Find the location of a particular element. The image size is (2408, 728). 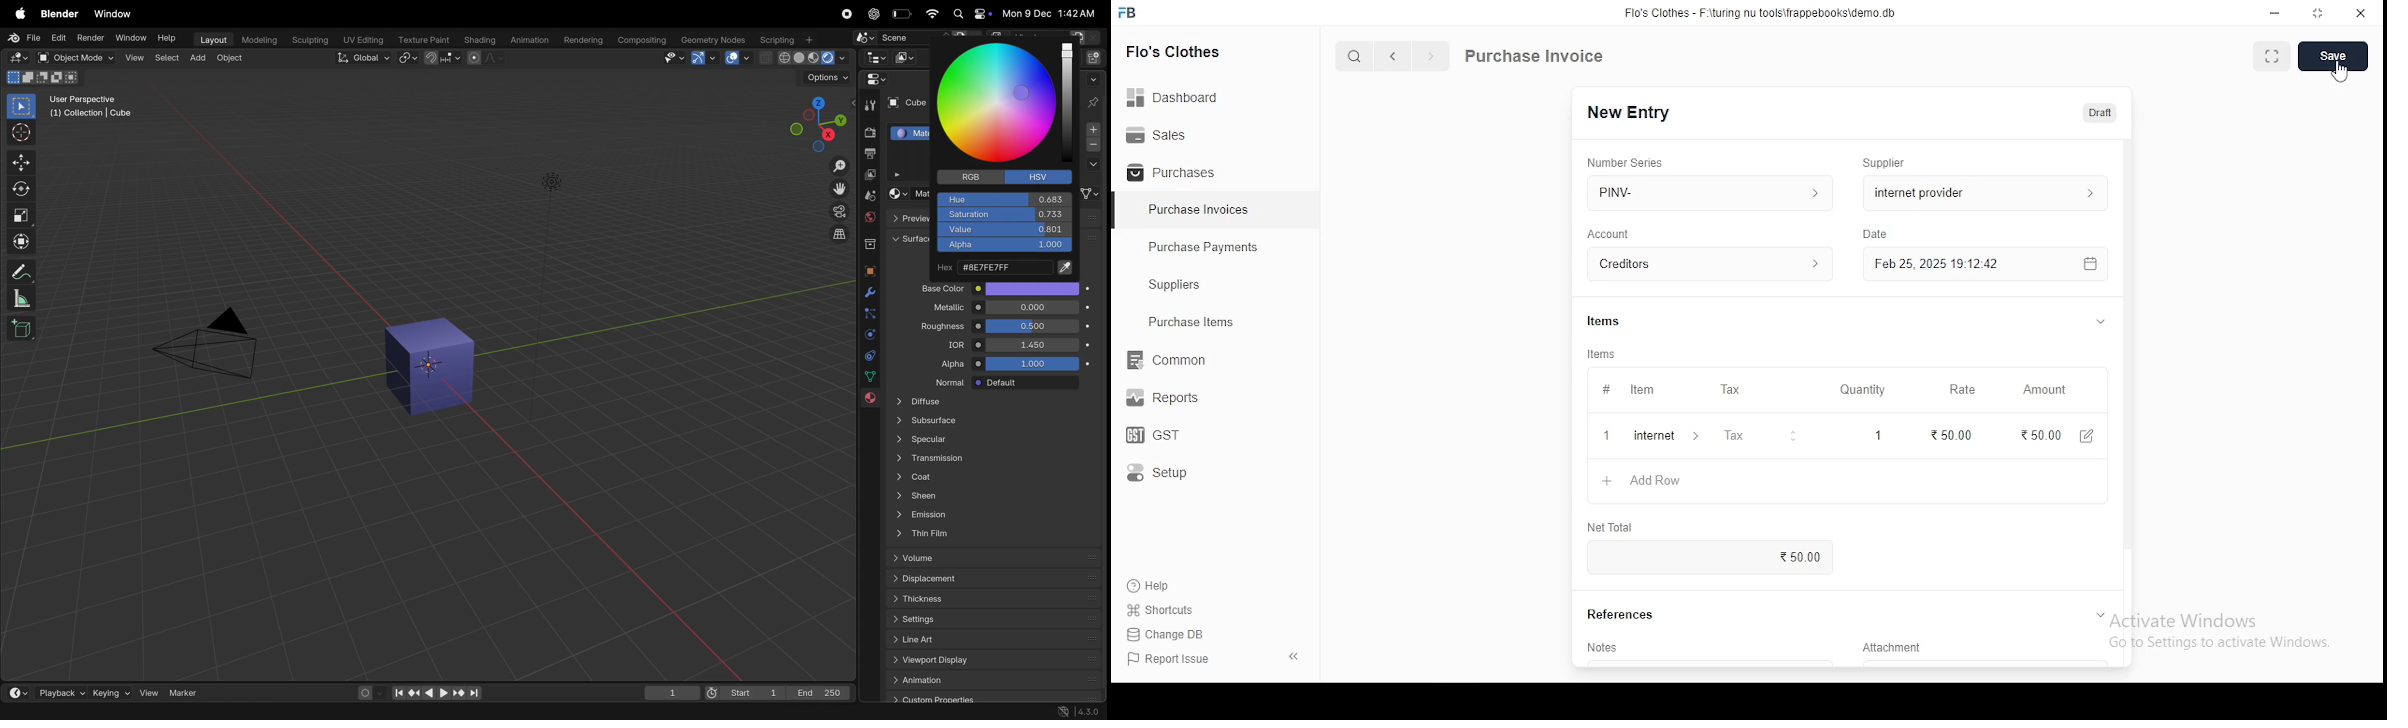

setup is located at coordinates (1170, 474).